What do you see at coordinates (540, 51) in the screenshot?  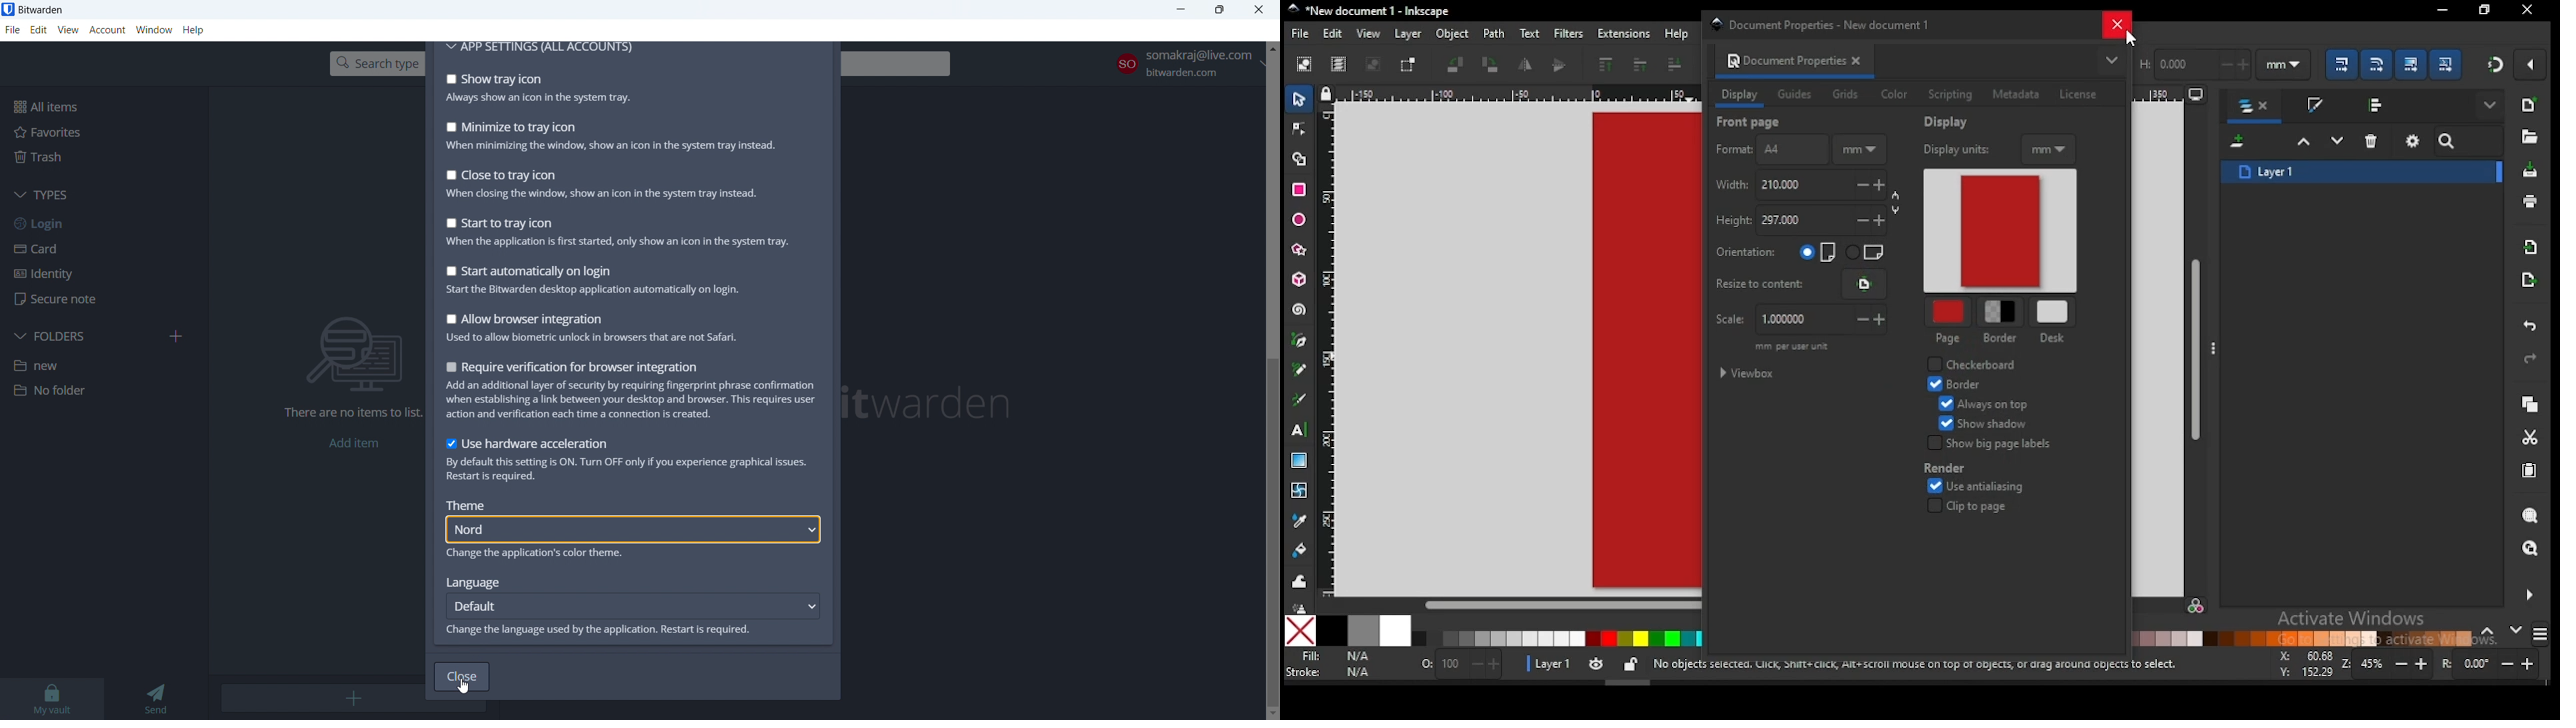 I see `app settings for all accounts` at bounding box center [540, 51].